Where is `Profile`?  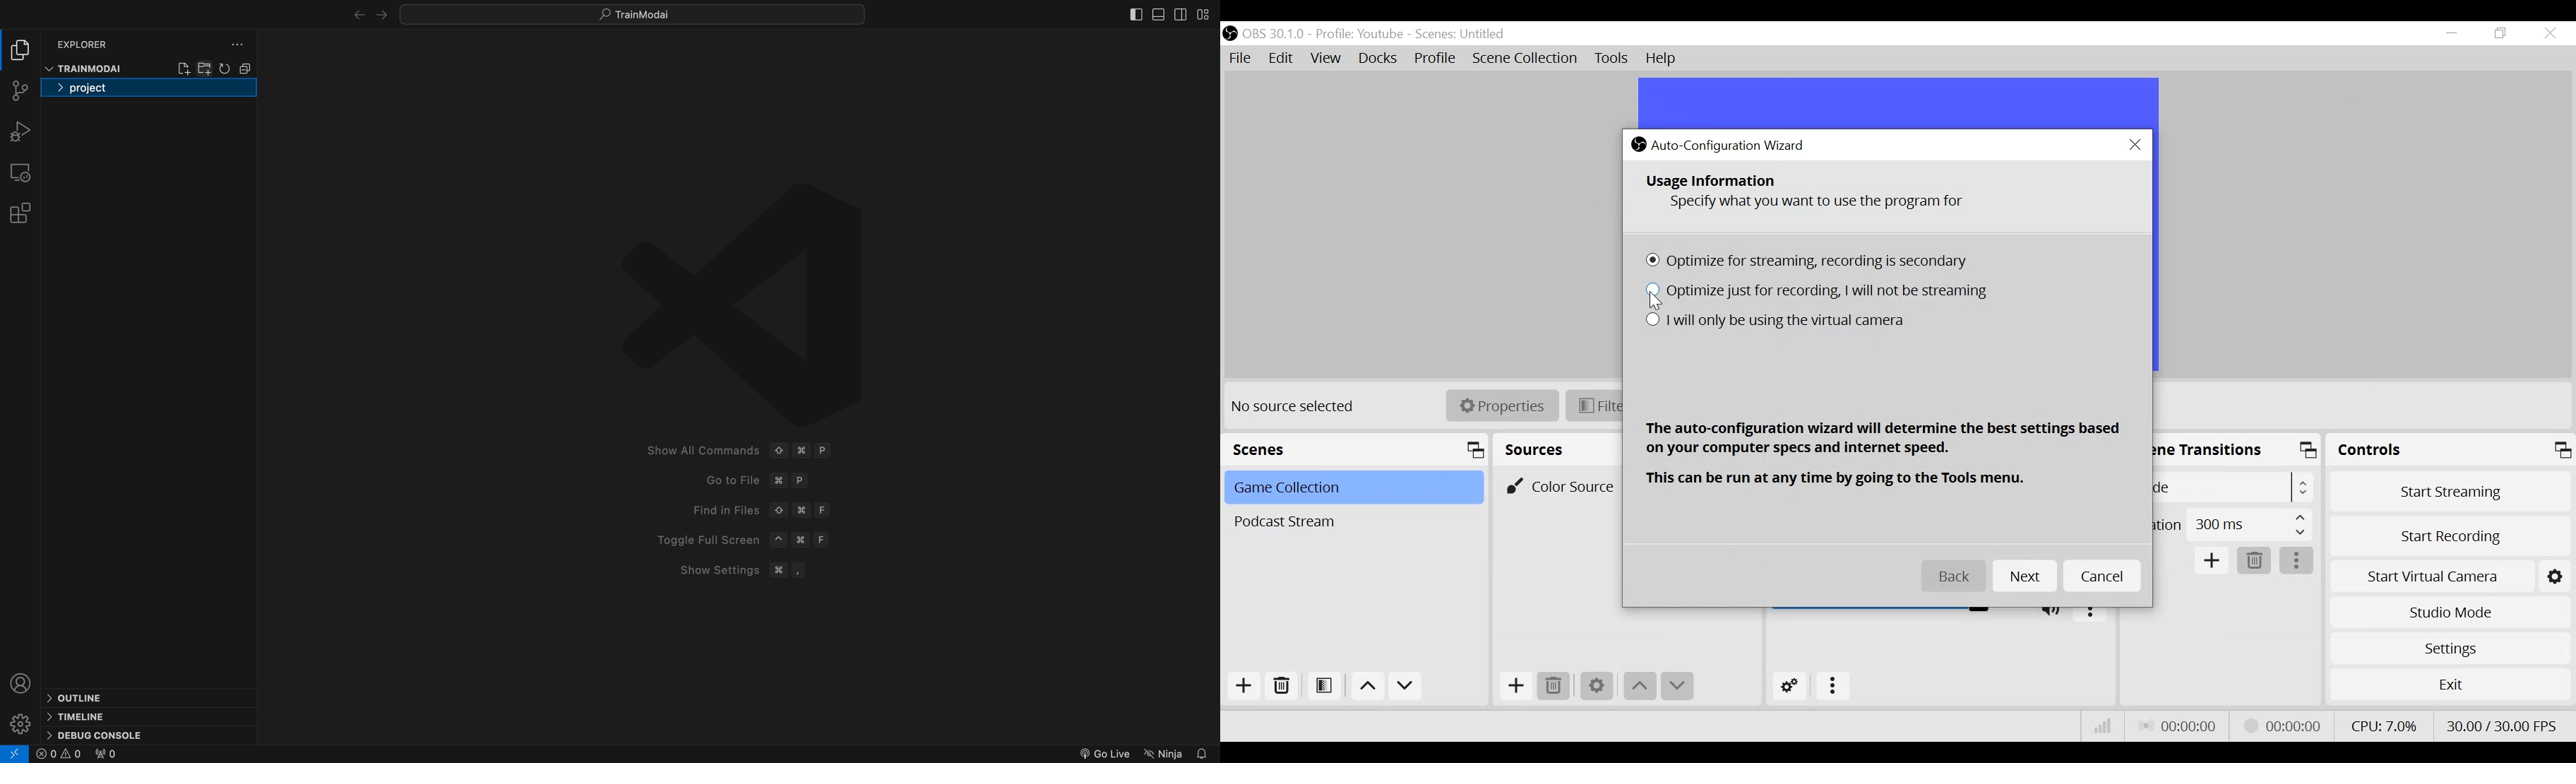
Profile is located at coordinates (1436, 58).